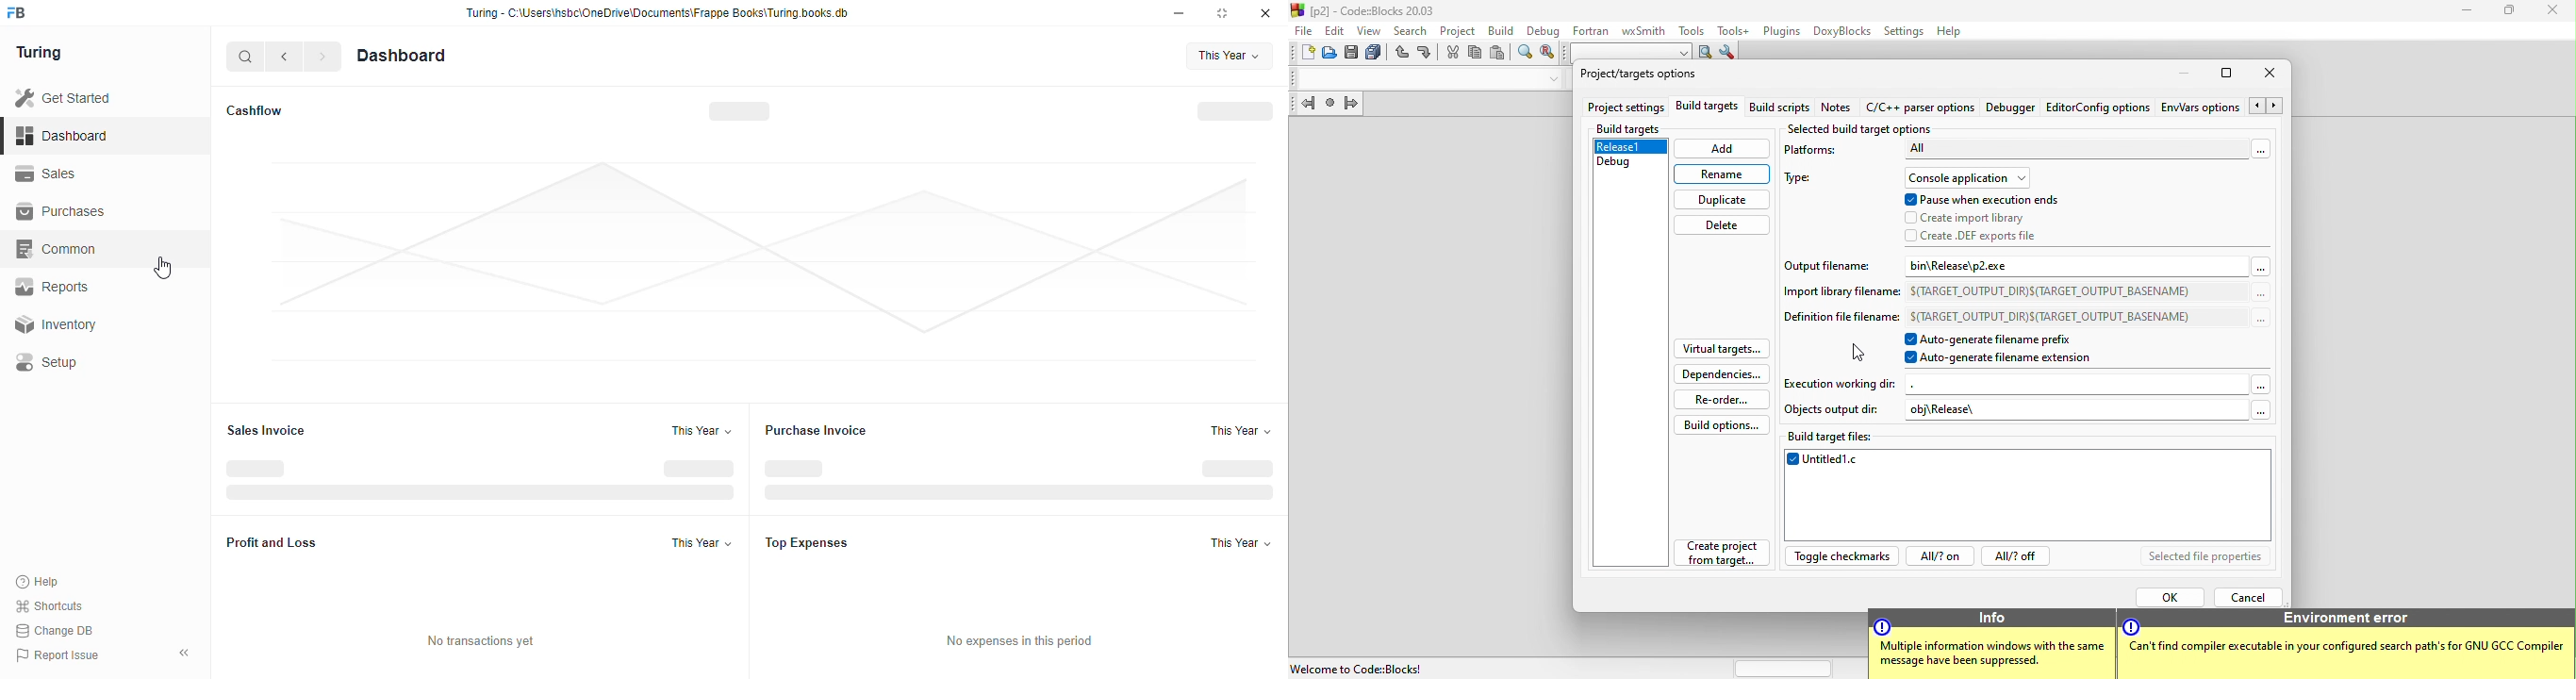  I want to click on this year, so click(1230, 56).